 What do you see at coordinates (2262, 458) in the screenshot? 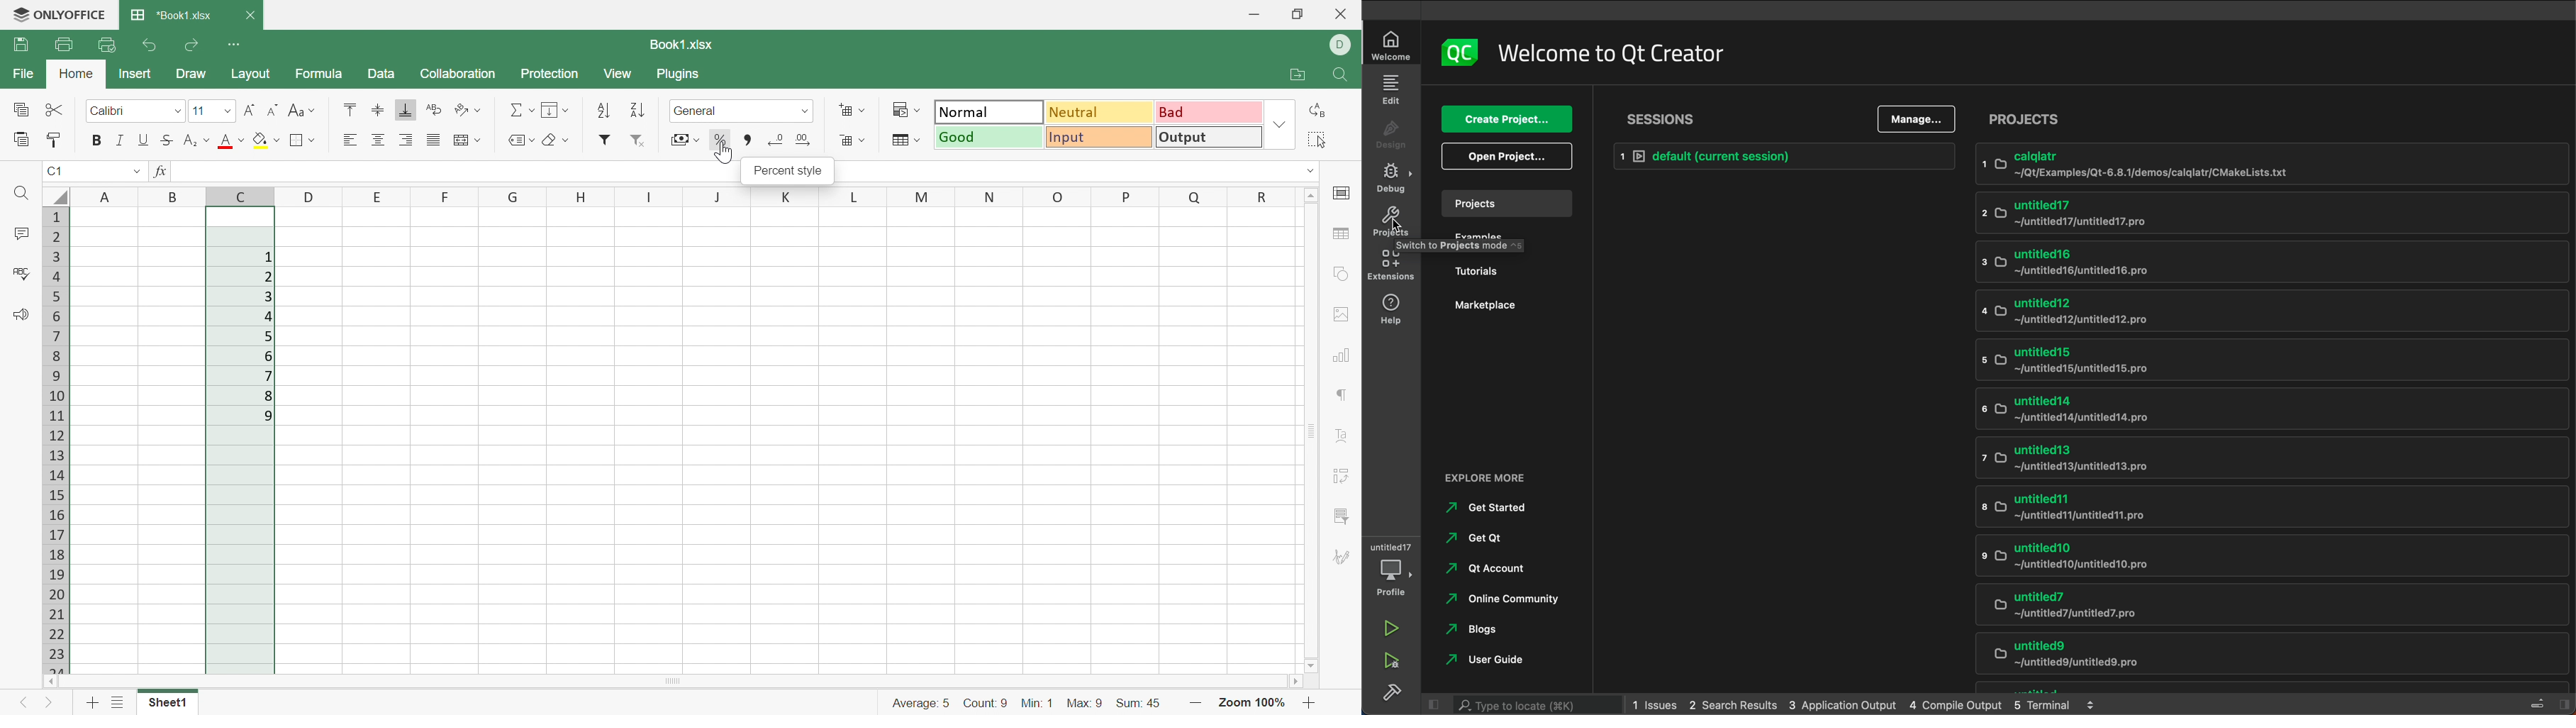
I see `untitled13` at bounding box center [2262, 458].